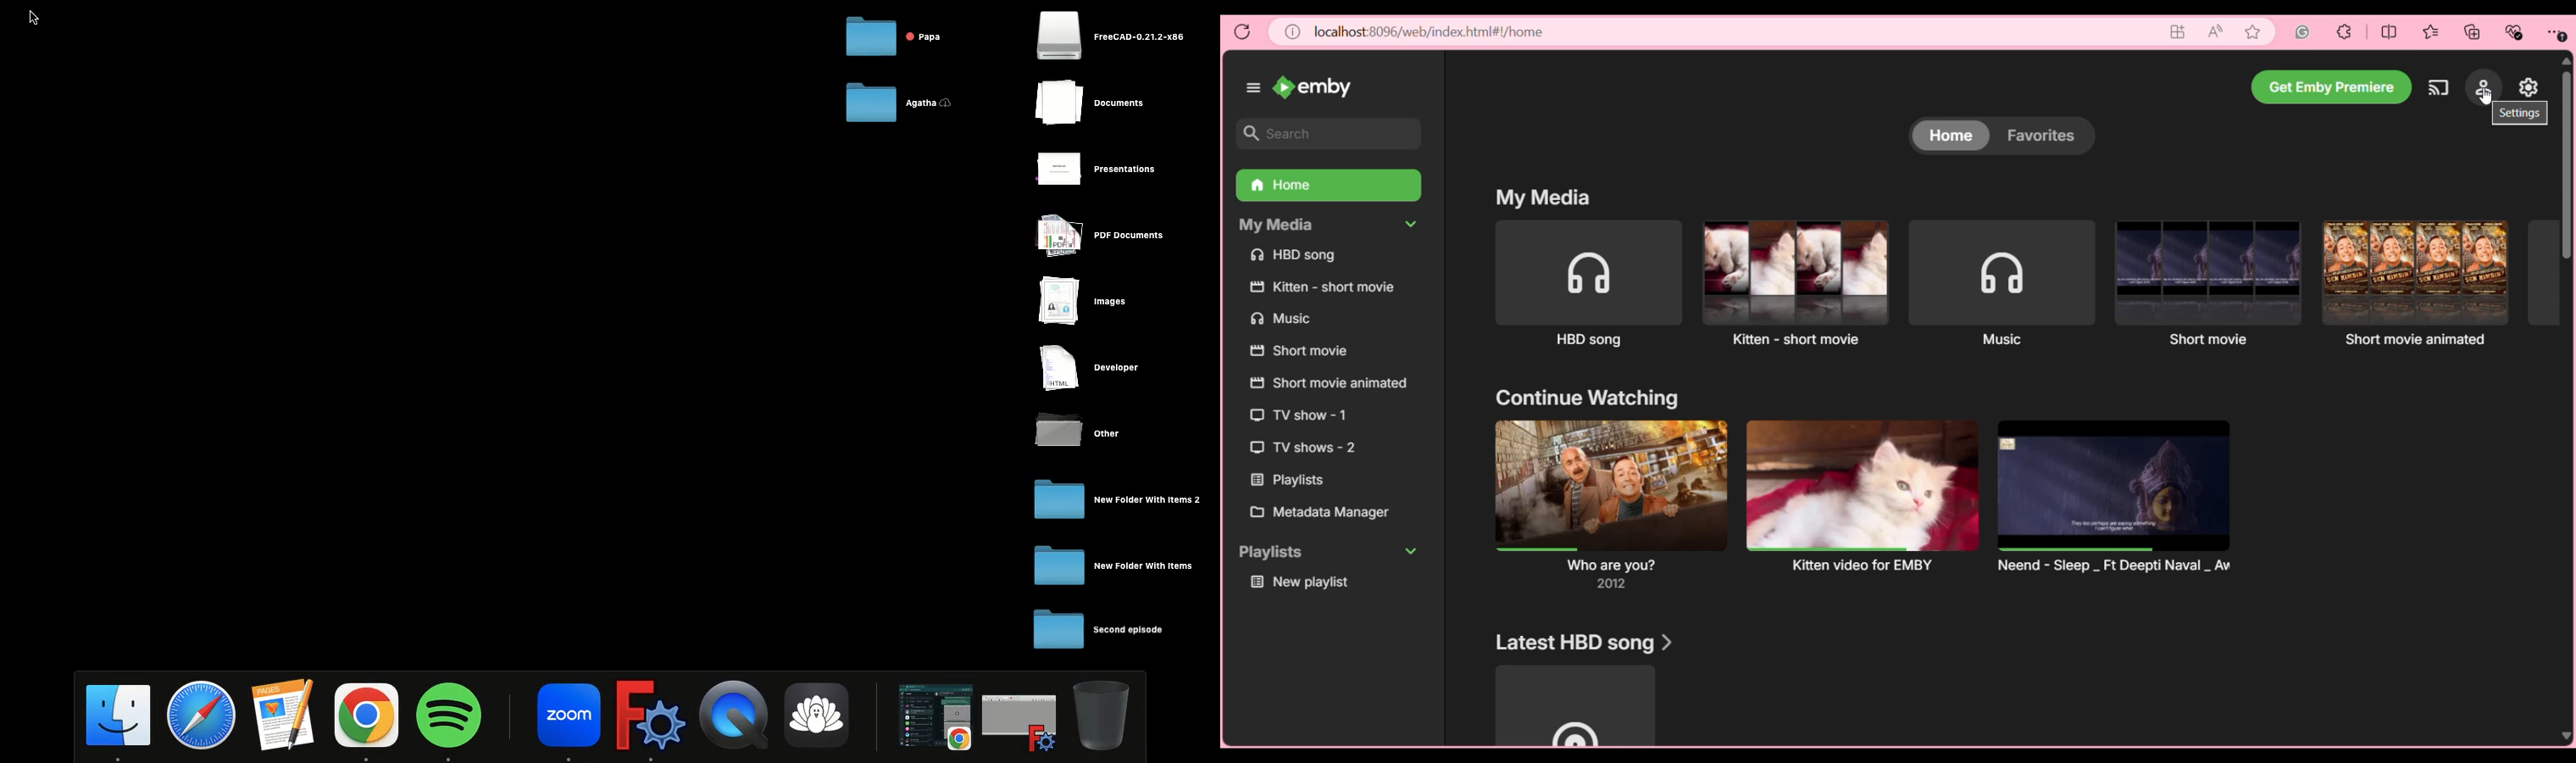  What do you see at coordinates (1290, 481) in the screenshot?
I see `playlist` at bounding box center [1290, 481].